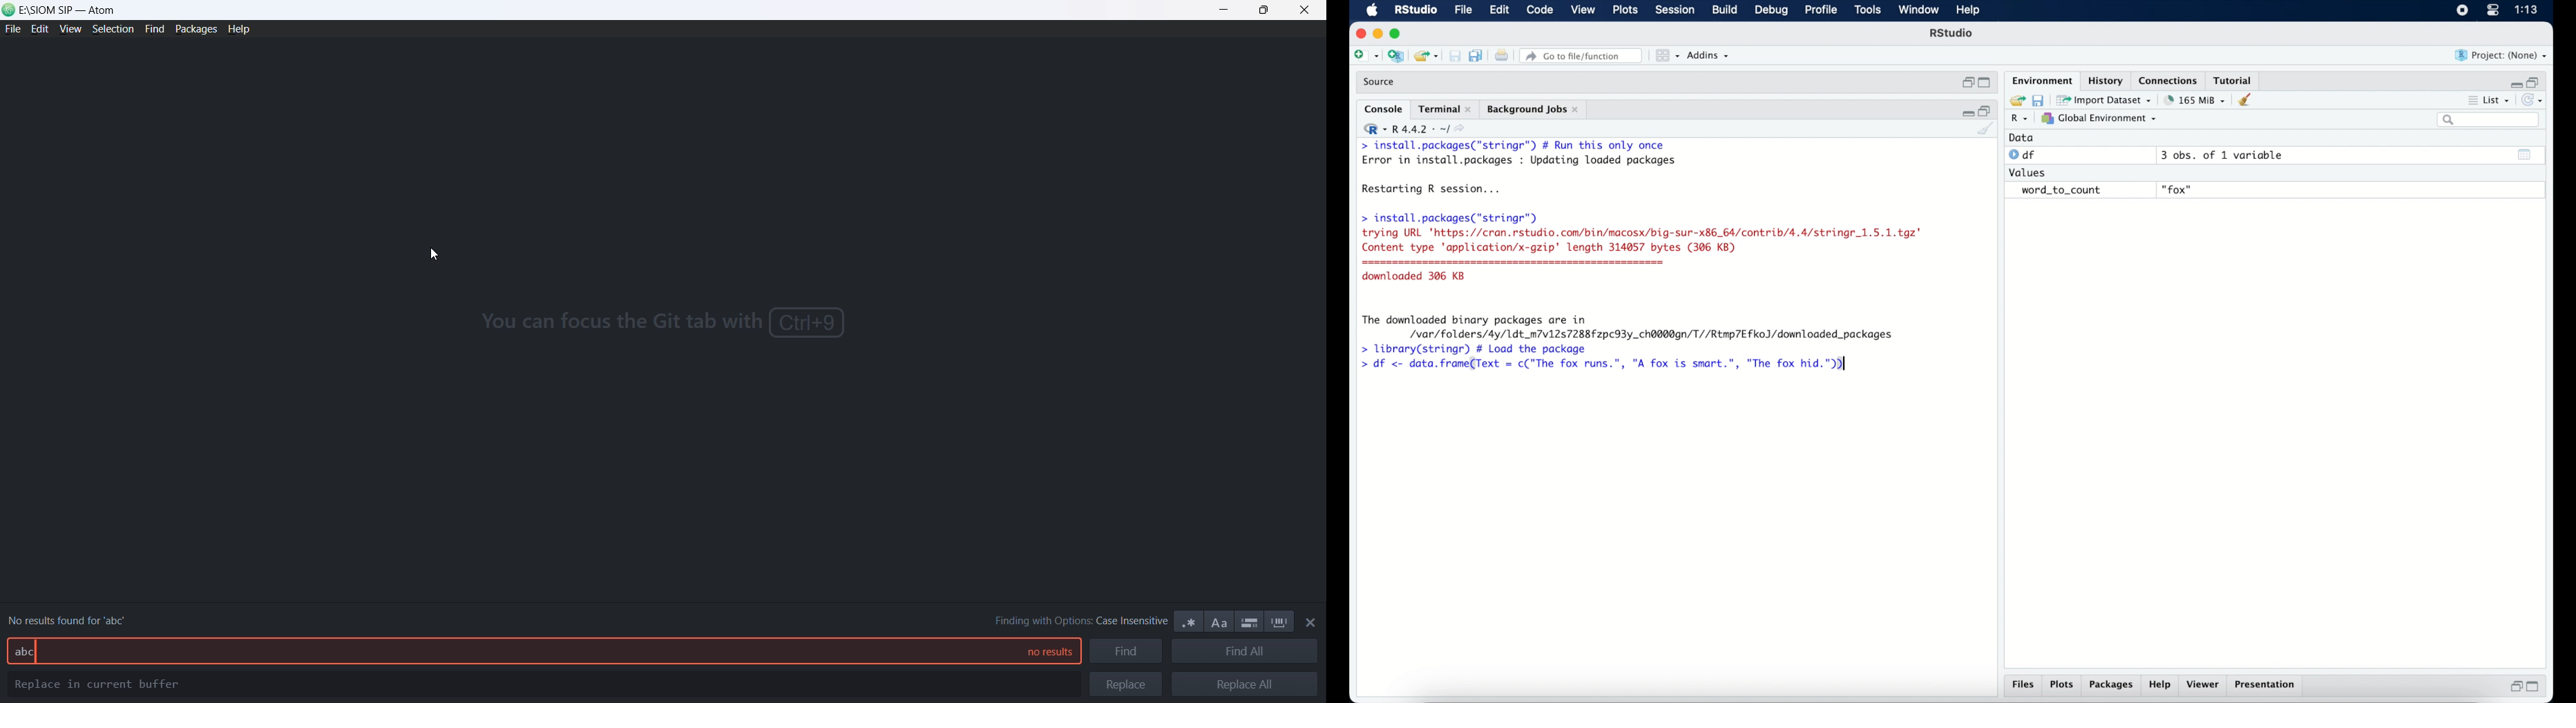  What do you see at coordinates (2228, 155) in the screenshot?
I see `3 obs, of 1 variable` at bounding box center [2228, 155].